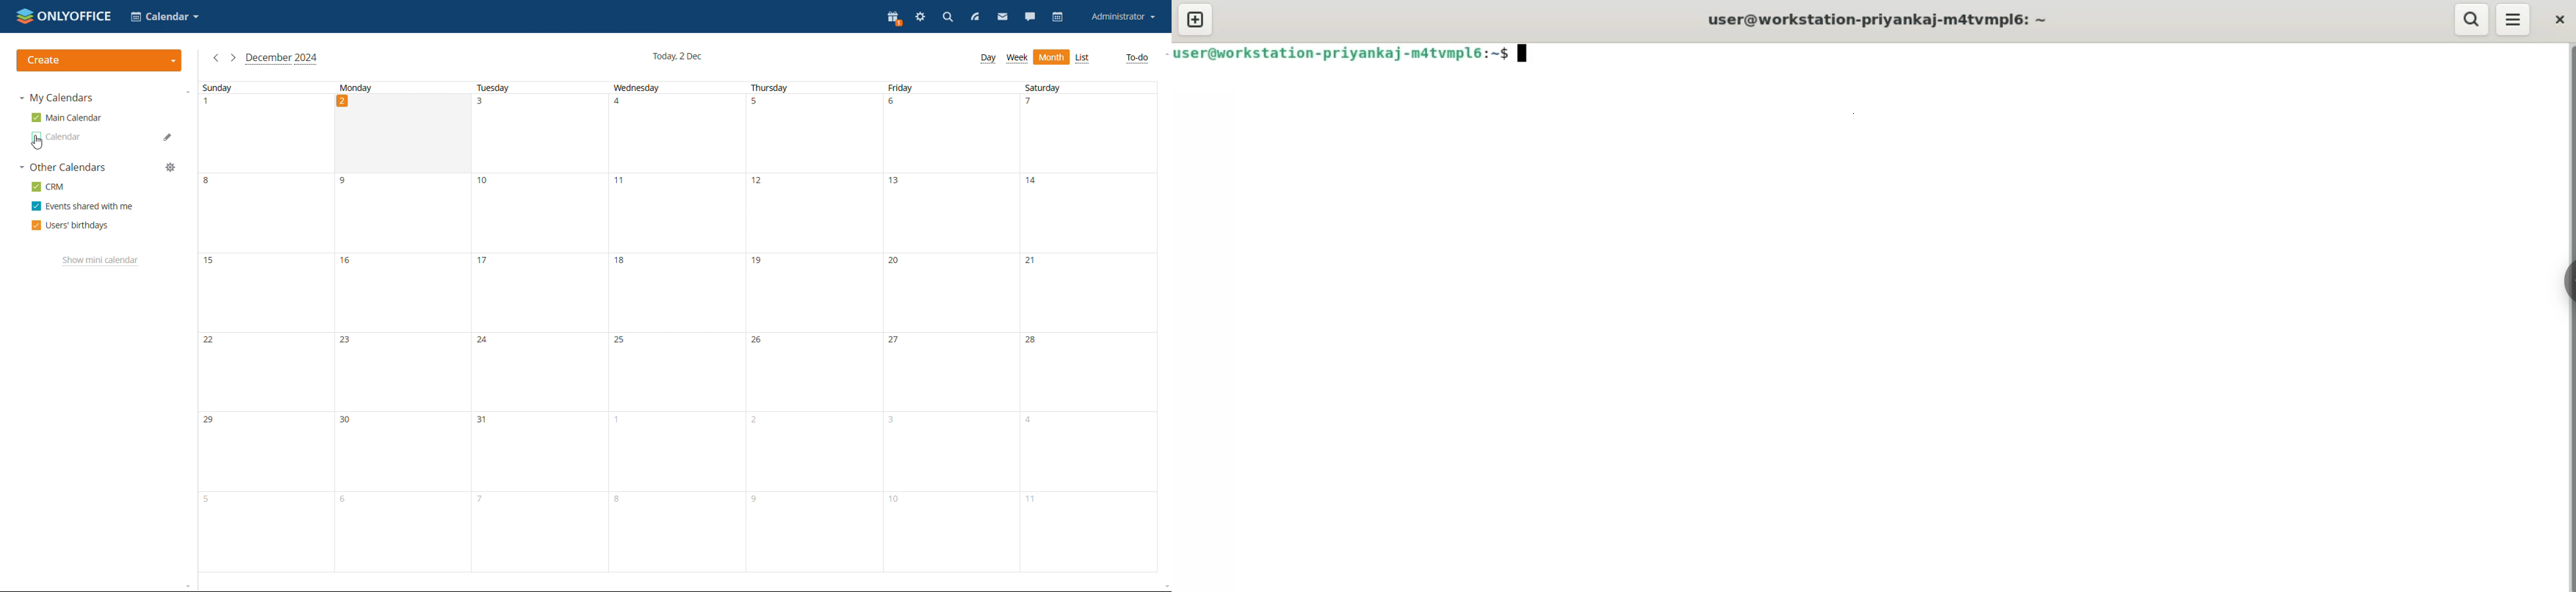  What do you see at coordinates (266, 327) in the screenshot?
I see `sunday` at bounding box center [266, 327].